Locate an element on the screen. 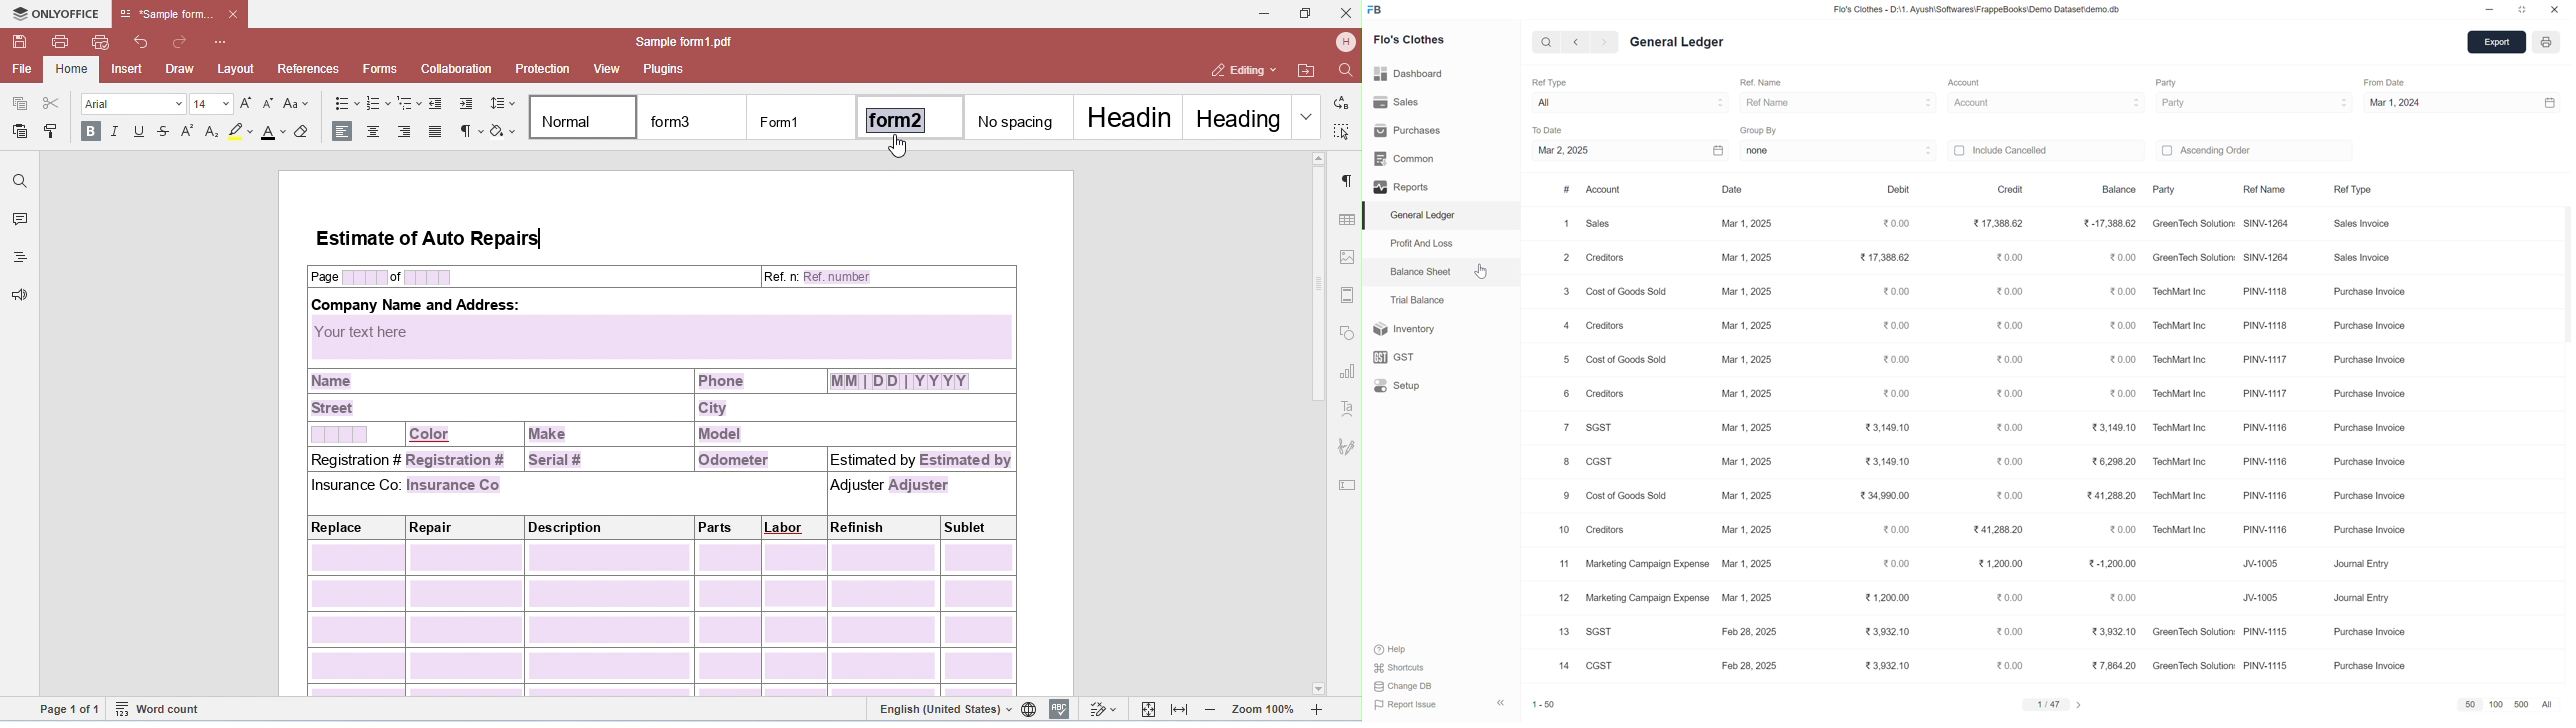  Date is located at coordinates (1735, 189).